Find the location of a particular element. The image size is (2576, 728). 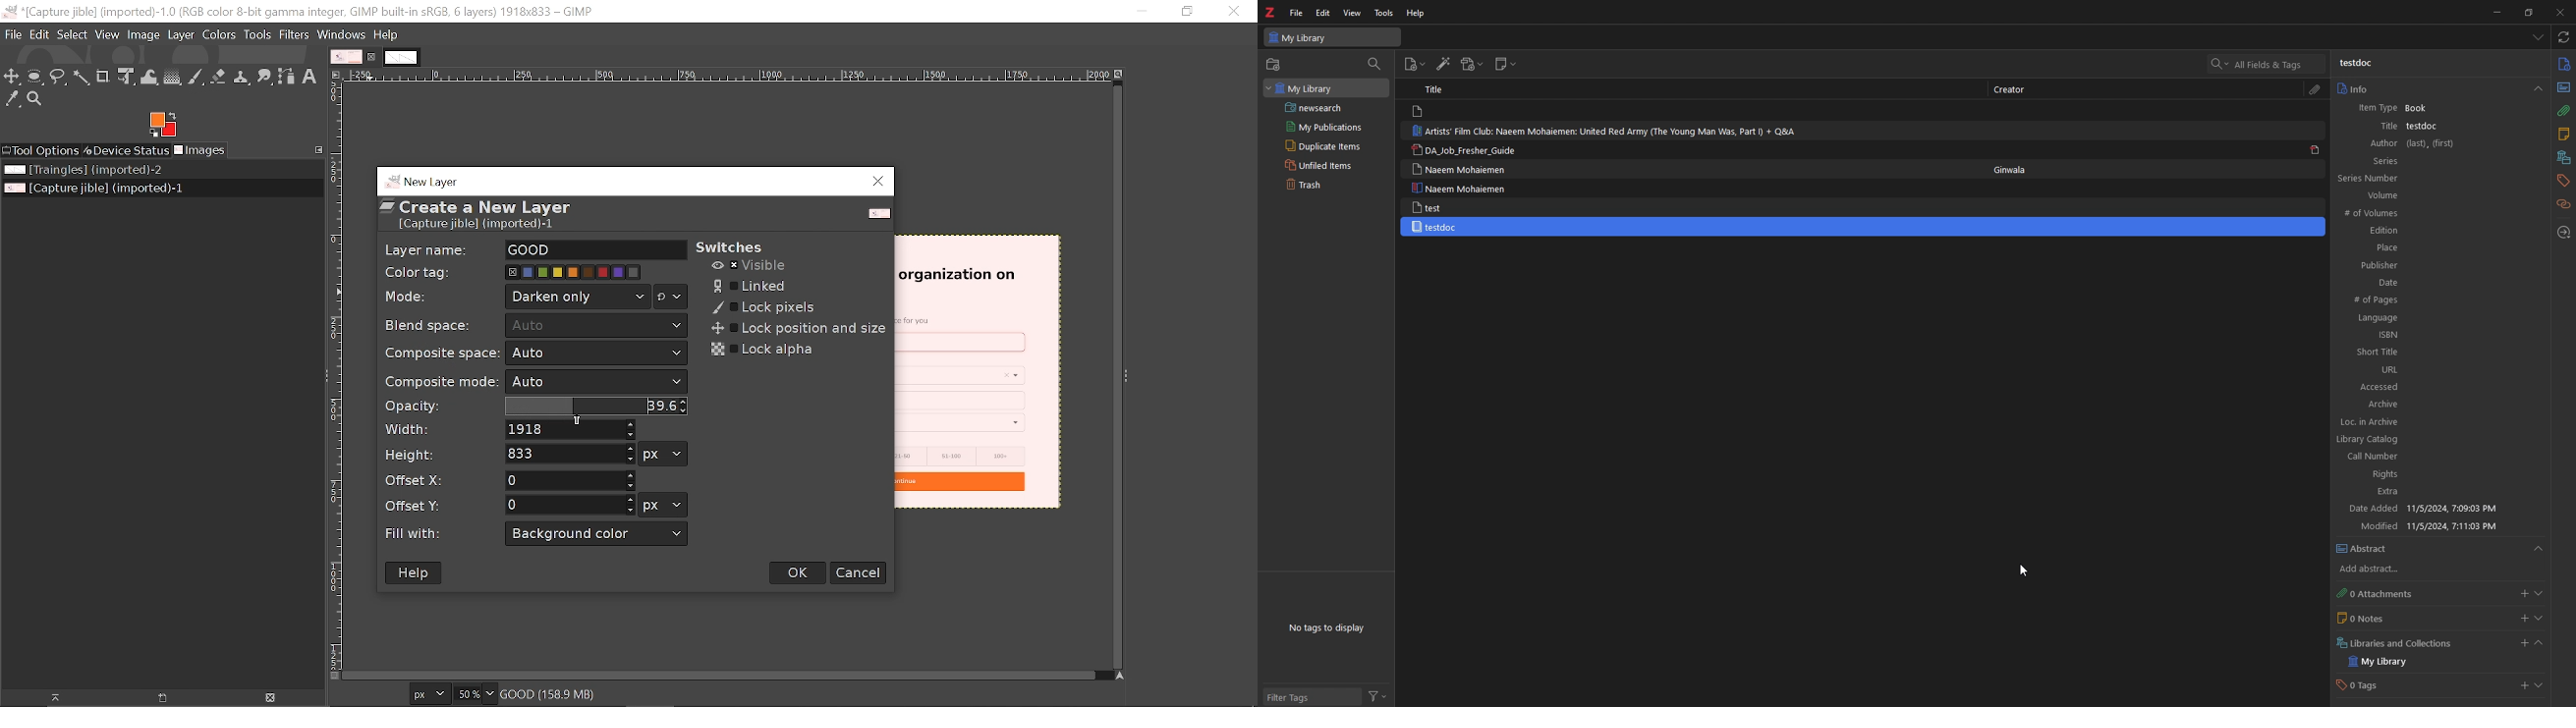

item Type is located at coordinates (2373, 109).